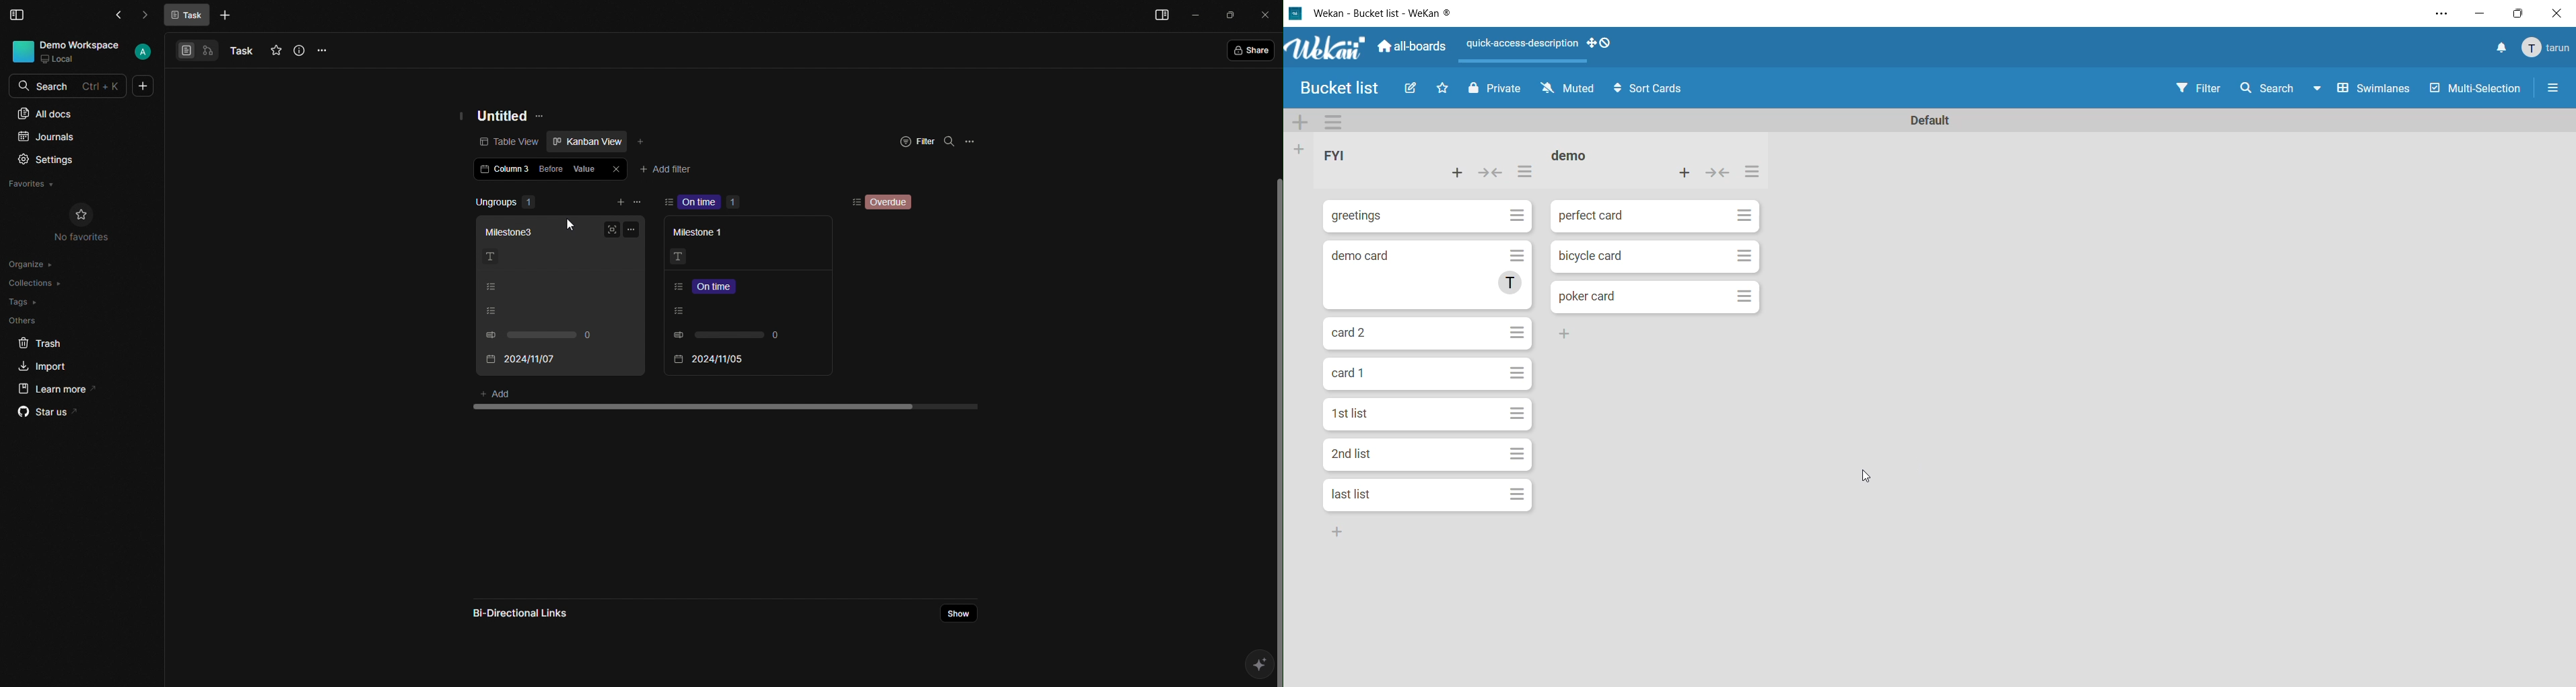 This screenshot has height=700, width=2576. What do you see at coordinates (187, 15) in the screenshot?
I see `Task` at bounding box center [187, 15].